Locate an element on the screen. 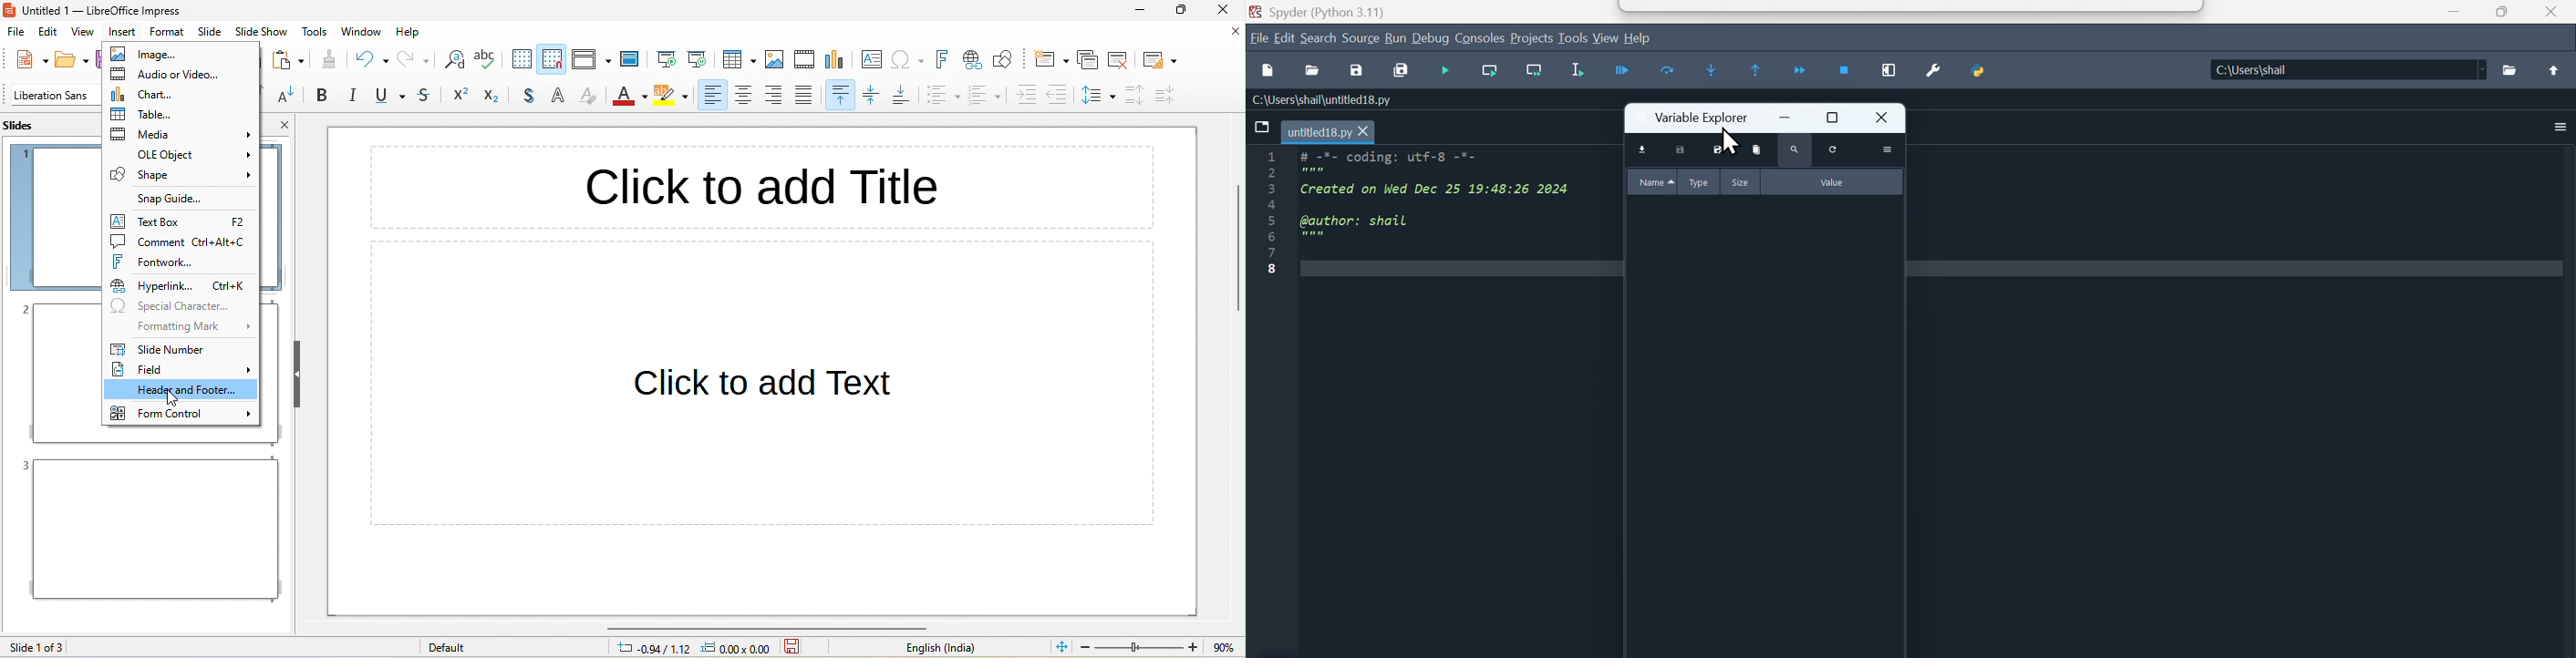  Debug is located at coordinates (1431, 37).